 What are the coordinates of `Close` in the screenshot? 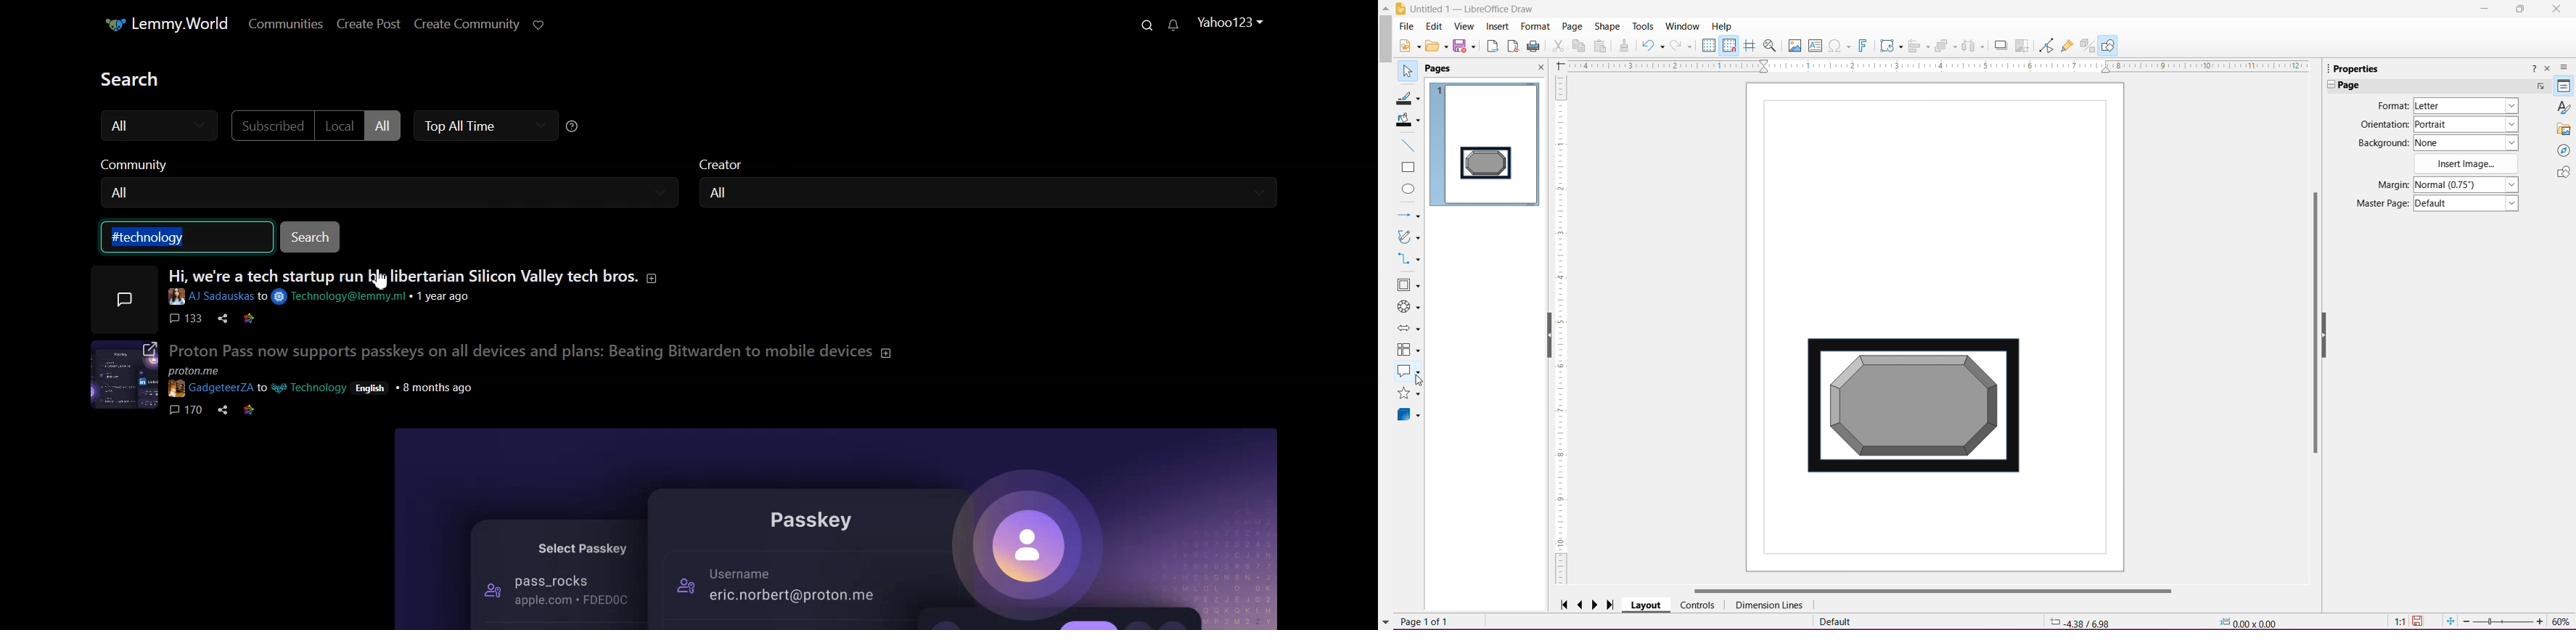 It's located at (1539, 69).